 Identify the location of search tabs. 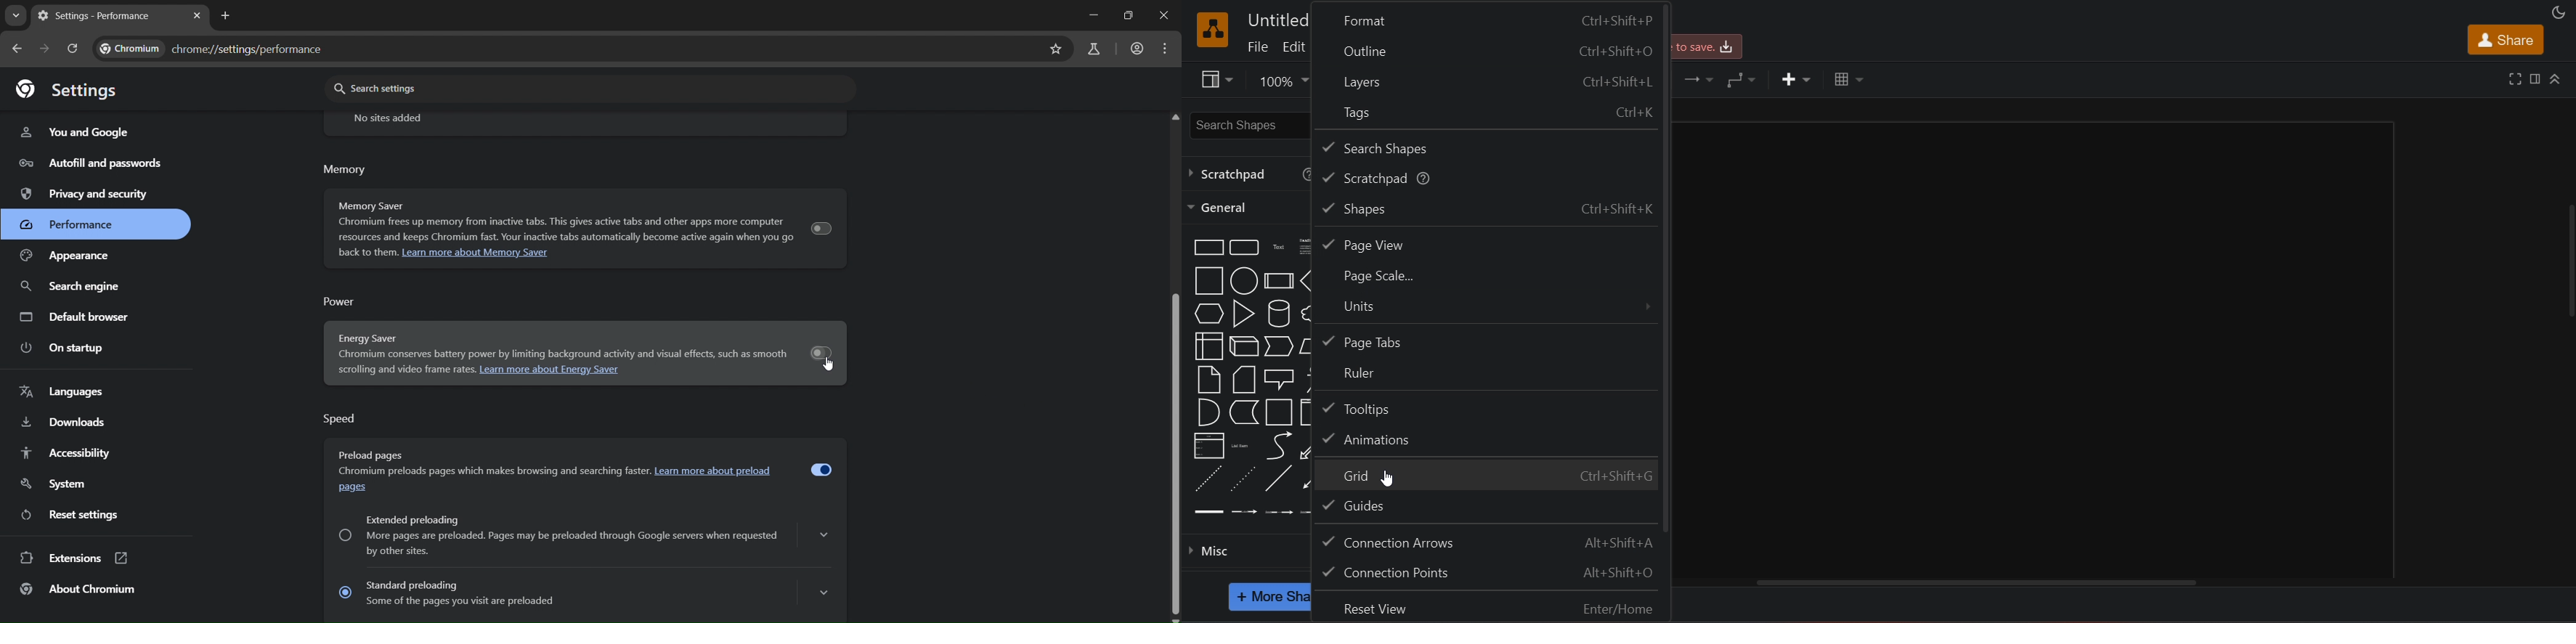
(15, 17).